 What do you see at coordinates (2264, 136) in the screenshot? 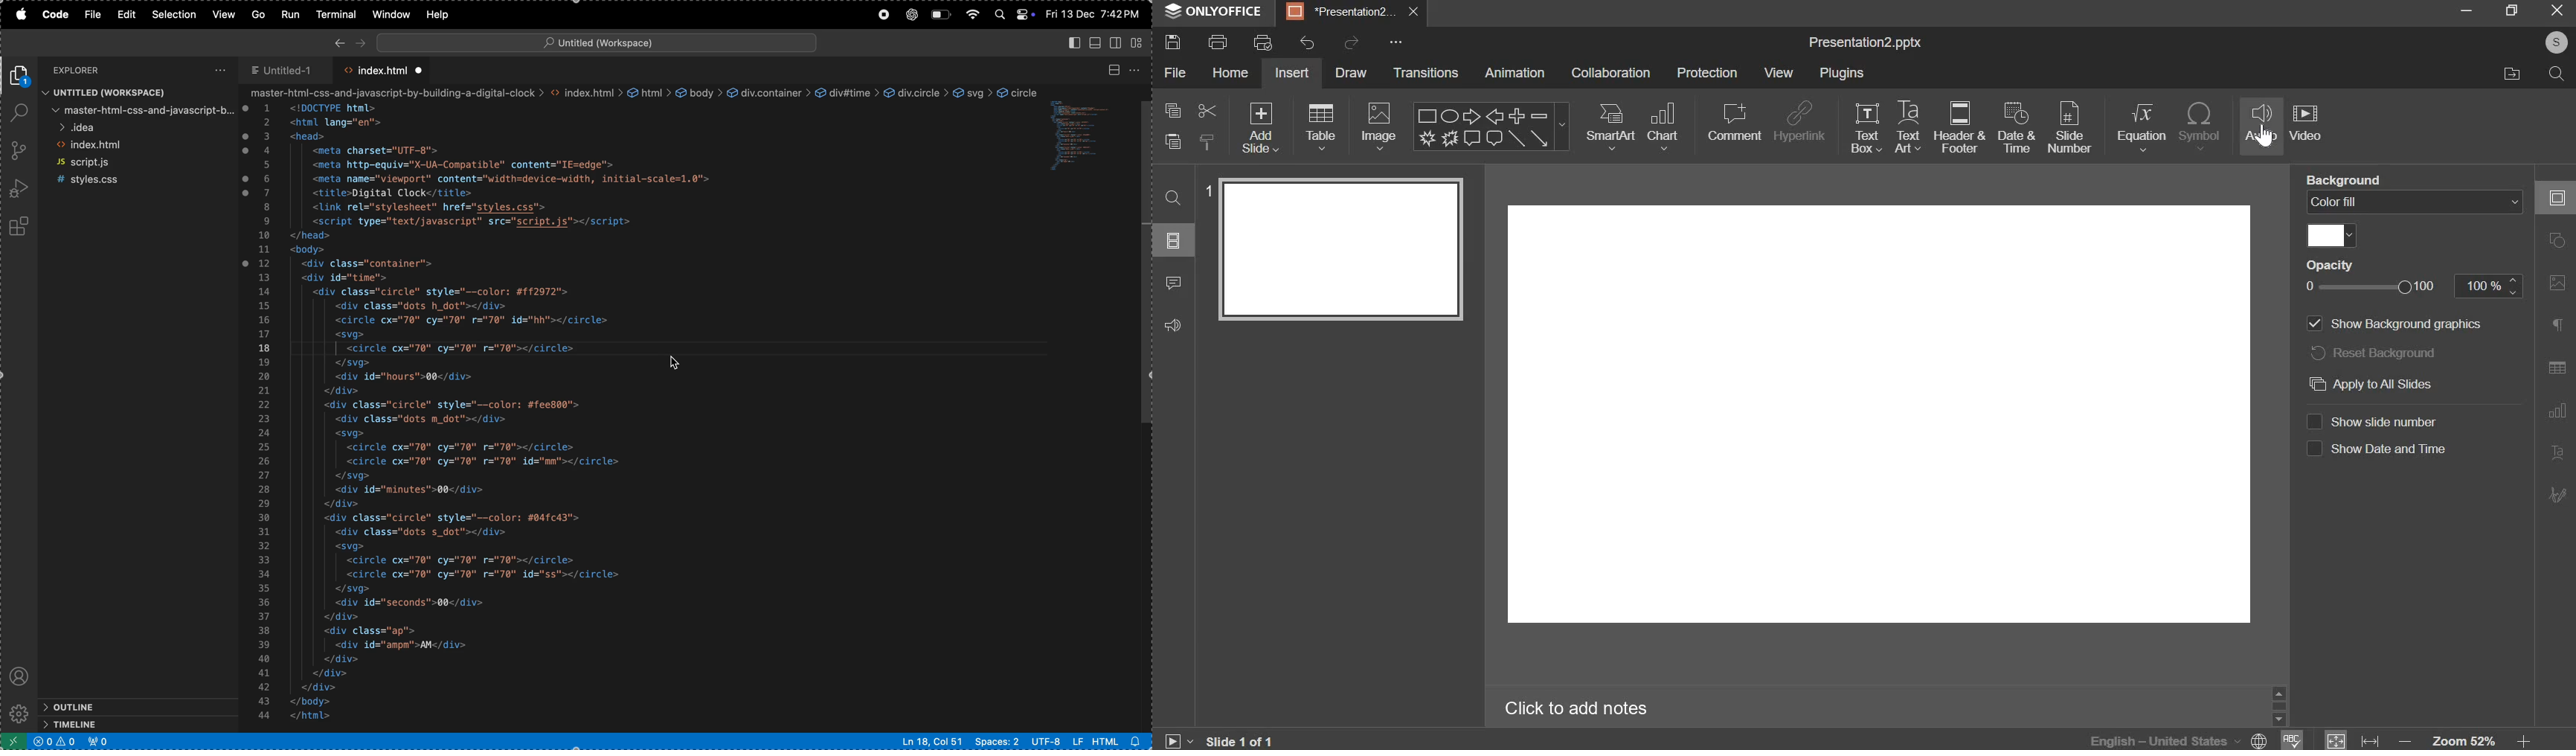
I see `cursor` at bounding box center [2264, 136].